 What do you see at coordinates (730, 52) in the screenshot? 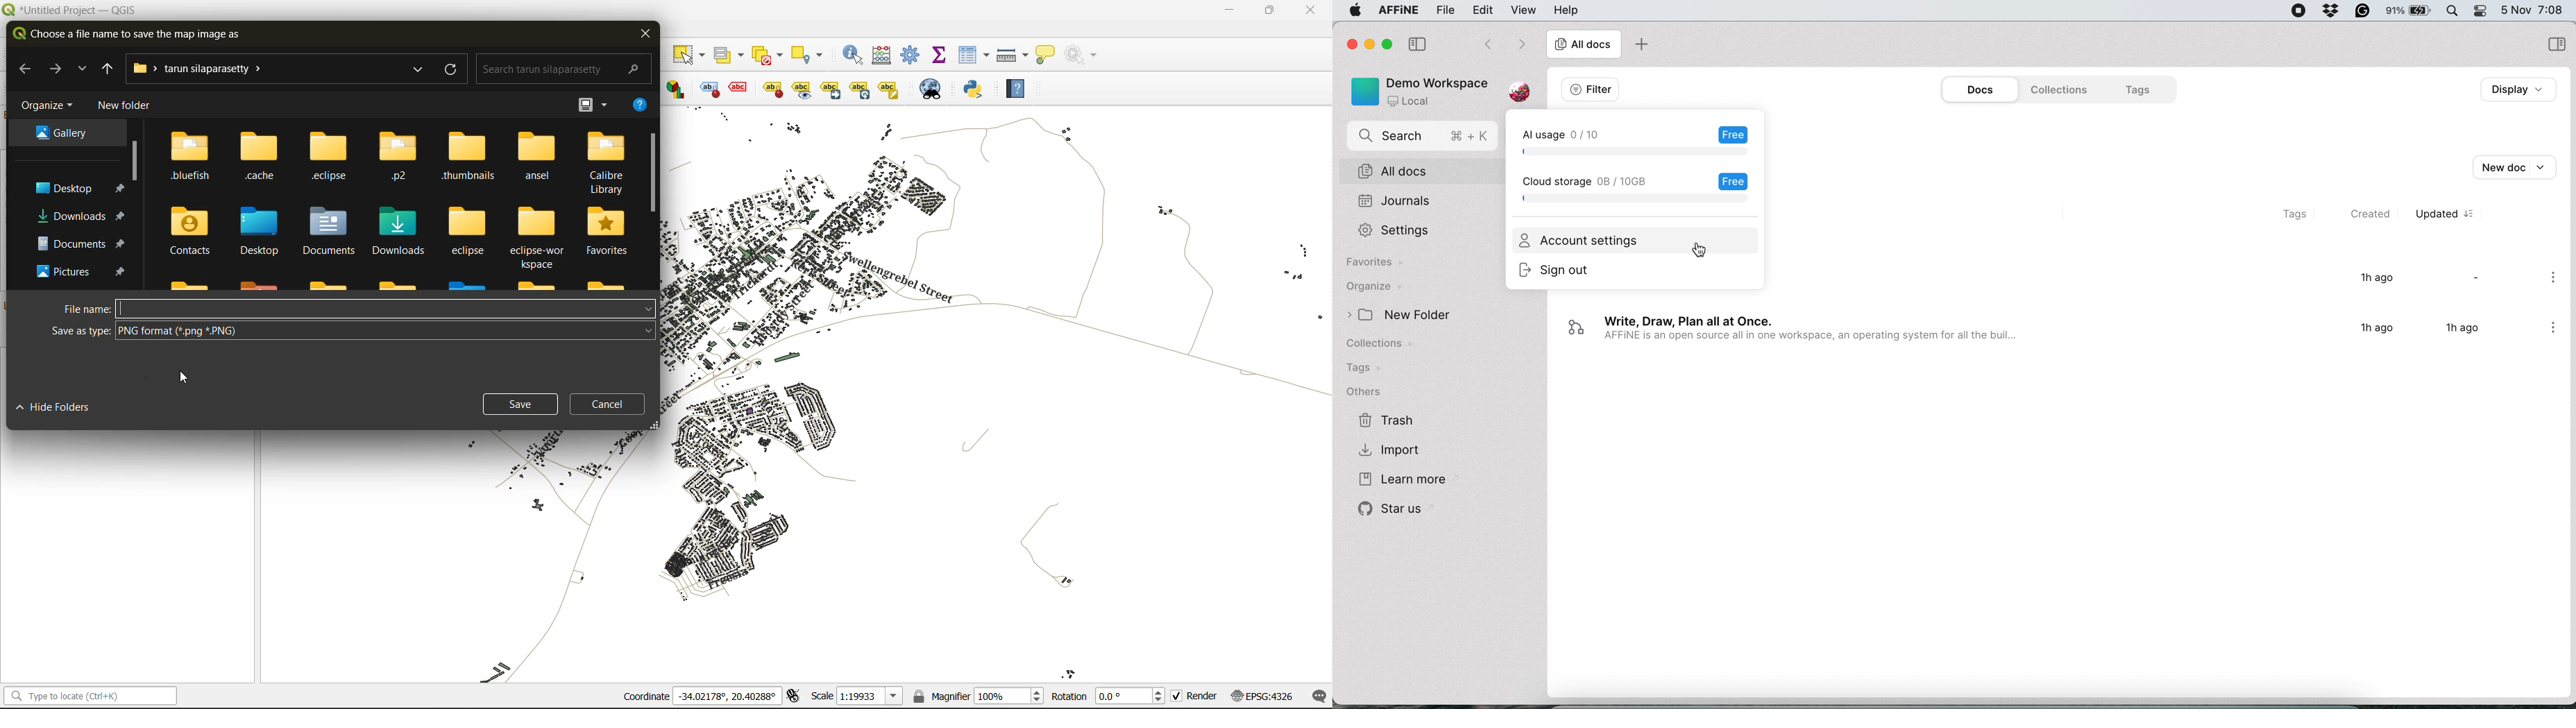
I see `select value` at bounding box center [730, 52].